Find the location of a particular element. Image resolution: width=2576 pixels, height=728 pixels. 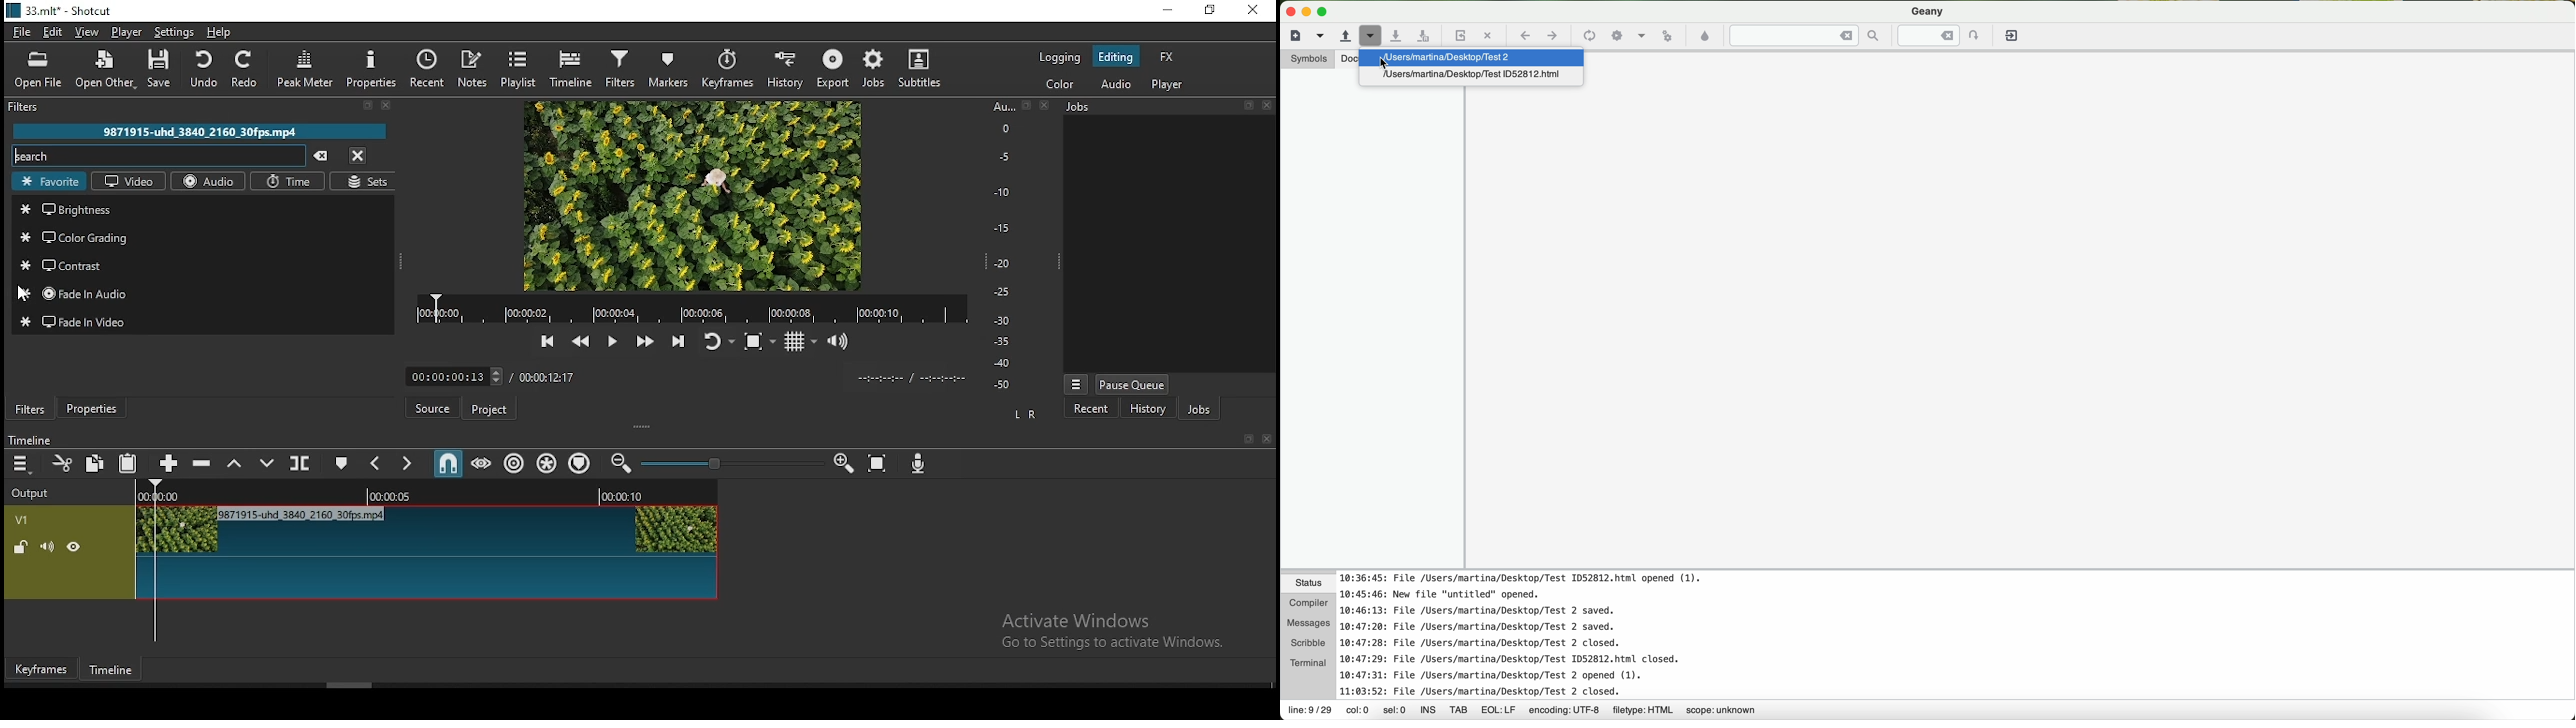

time is located at coordinates (289, 181).